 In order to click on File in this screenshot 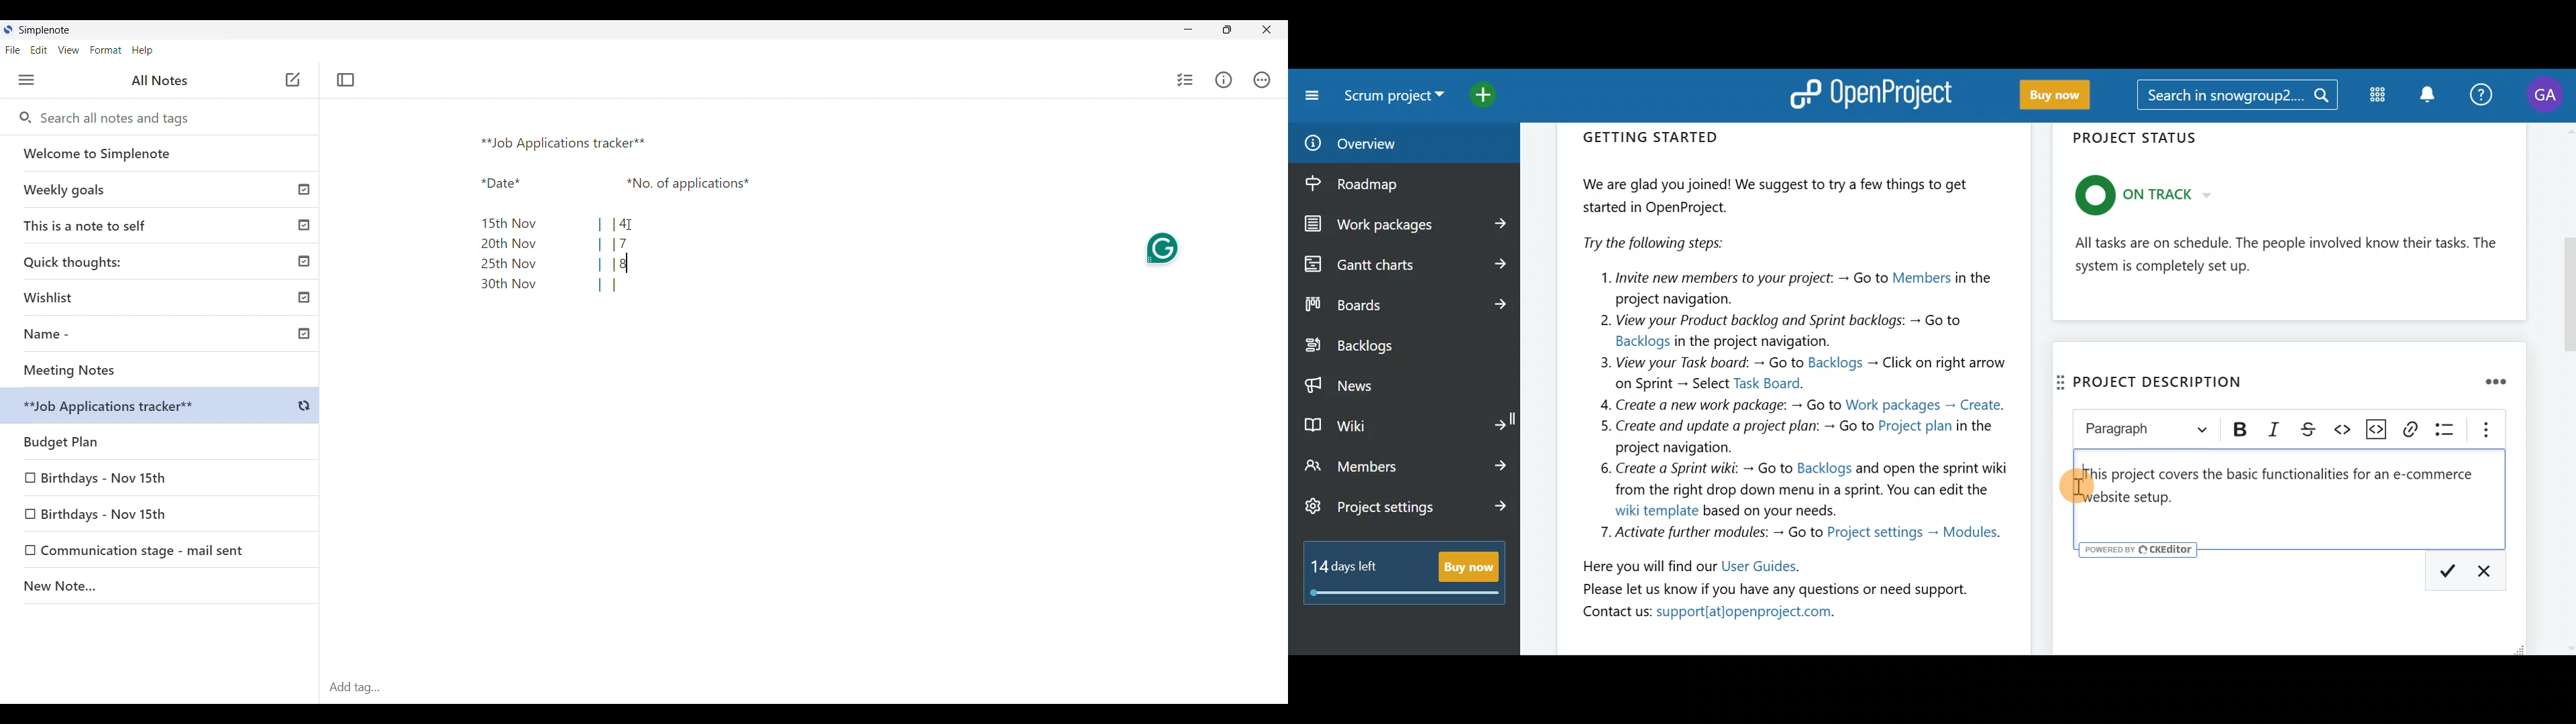, I will do `click(12, 50)`.